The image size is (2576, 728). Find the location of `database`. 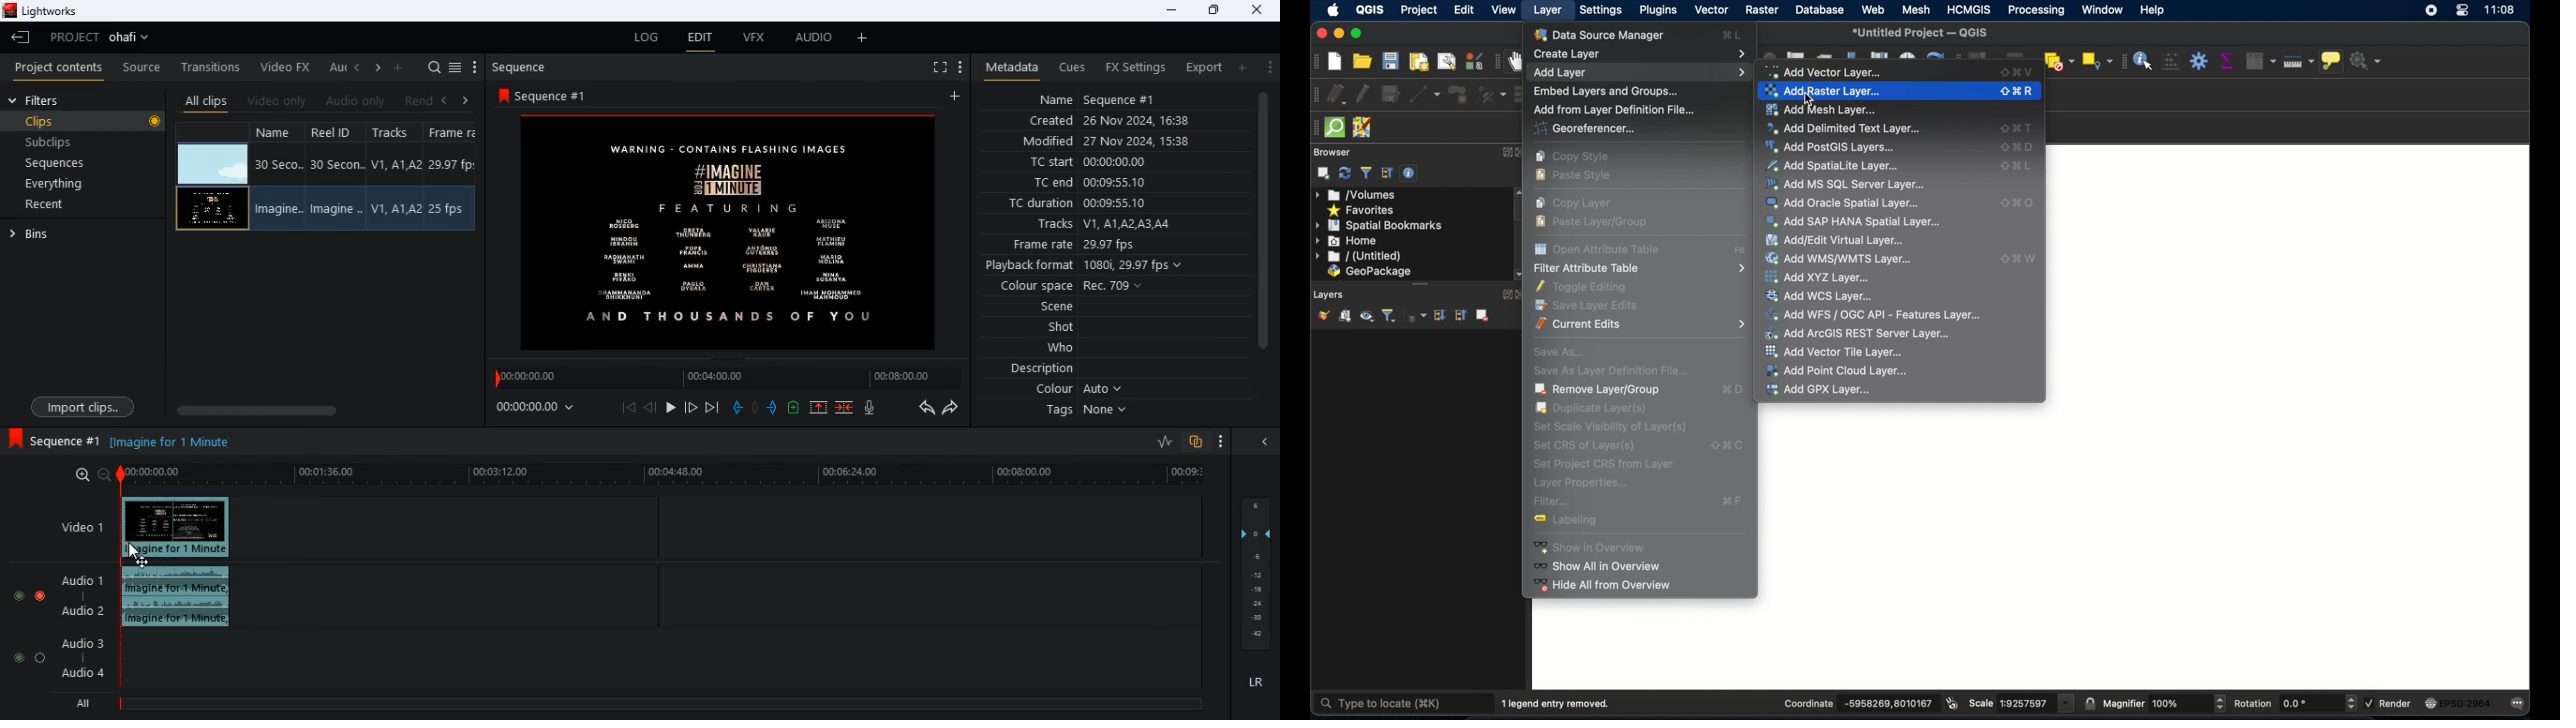

database is located at coordinates (1821, 11).